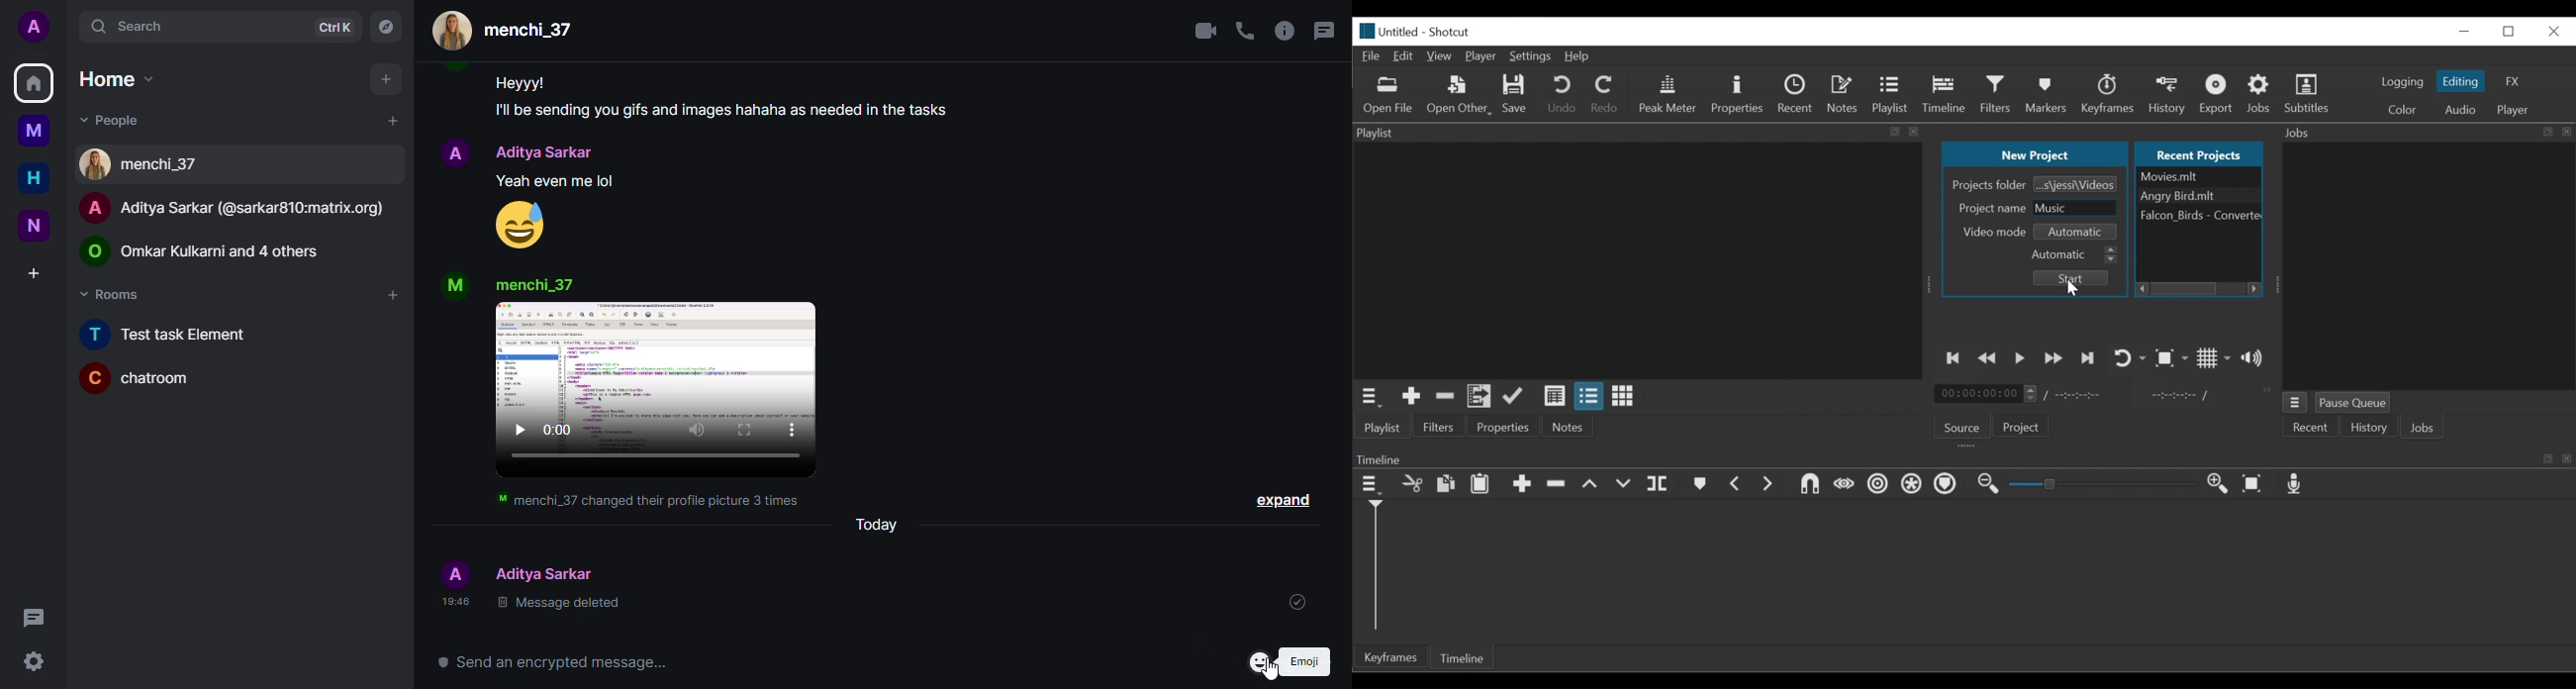  What do you see at coordinates (547, 572) in the screenshot?
I see `people` at bounding box center [547, 572].